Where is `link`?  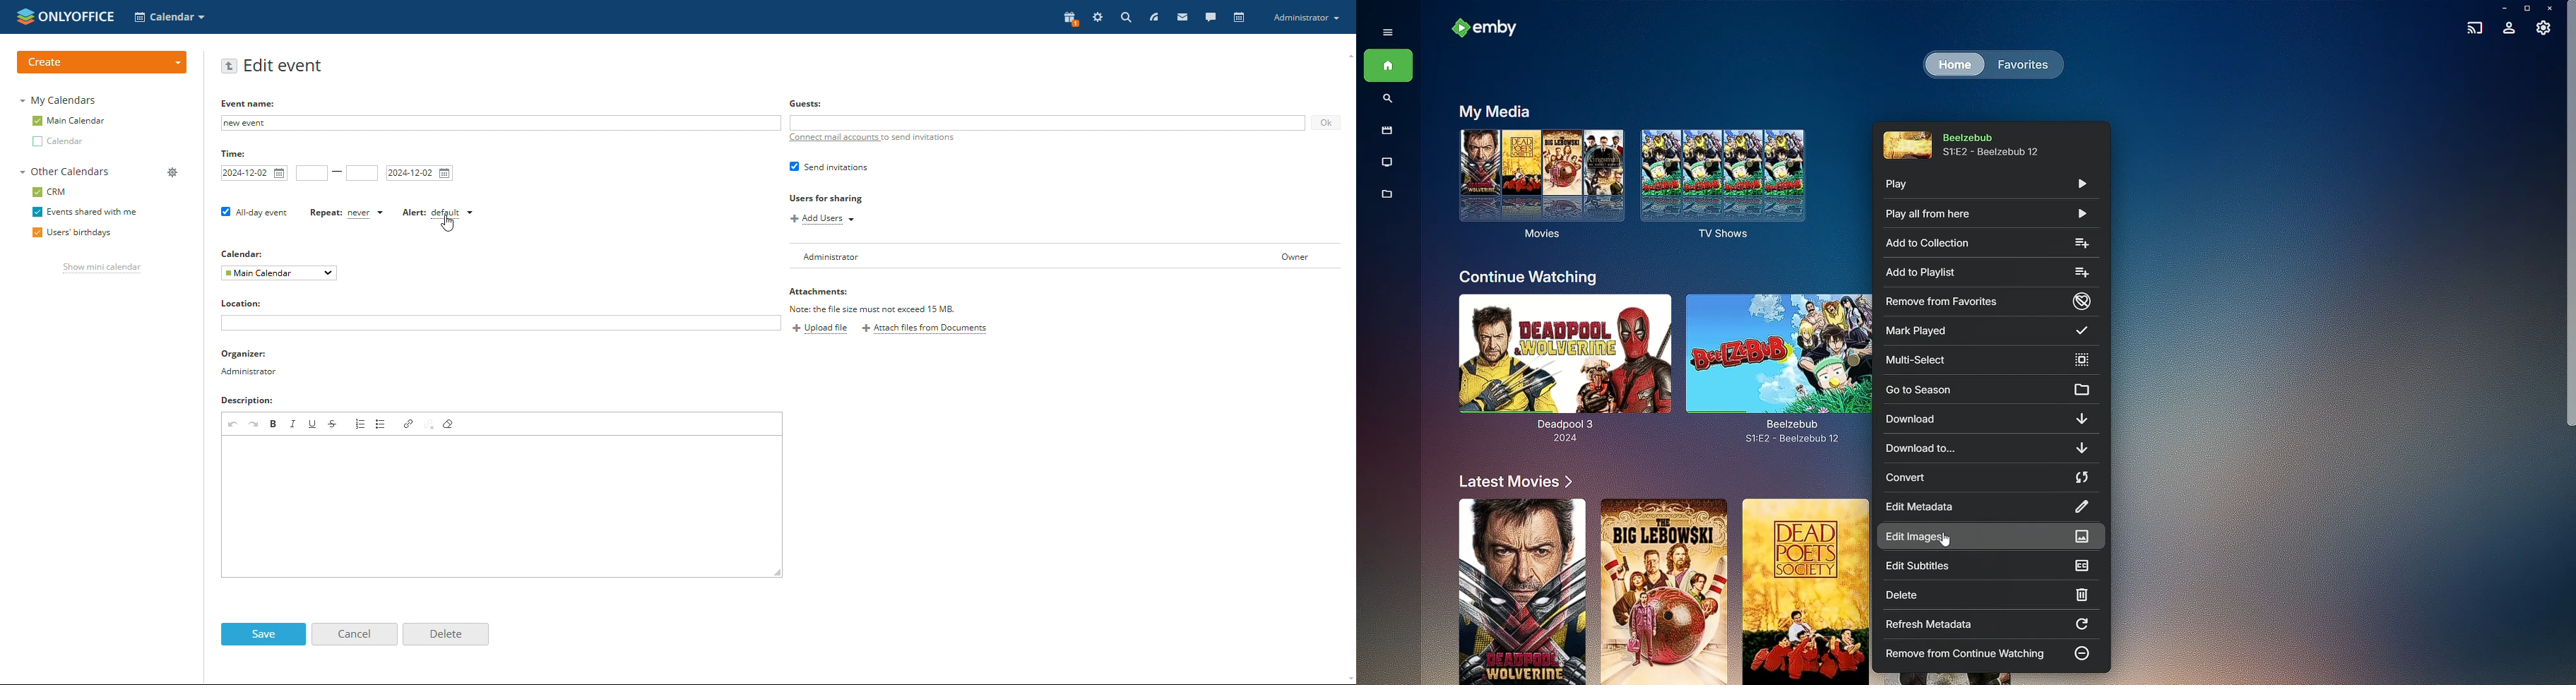 link is located at coordinates (408, 423).